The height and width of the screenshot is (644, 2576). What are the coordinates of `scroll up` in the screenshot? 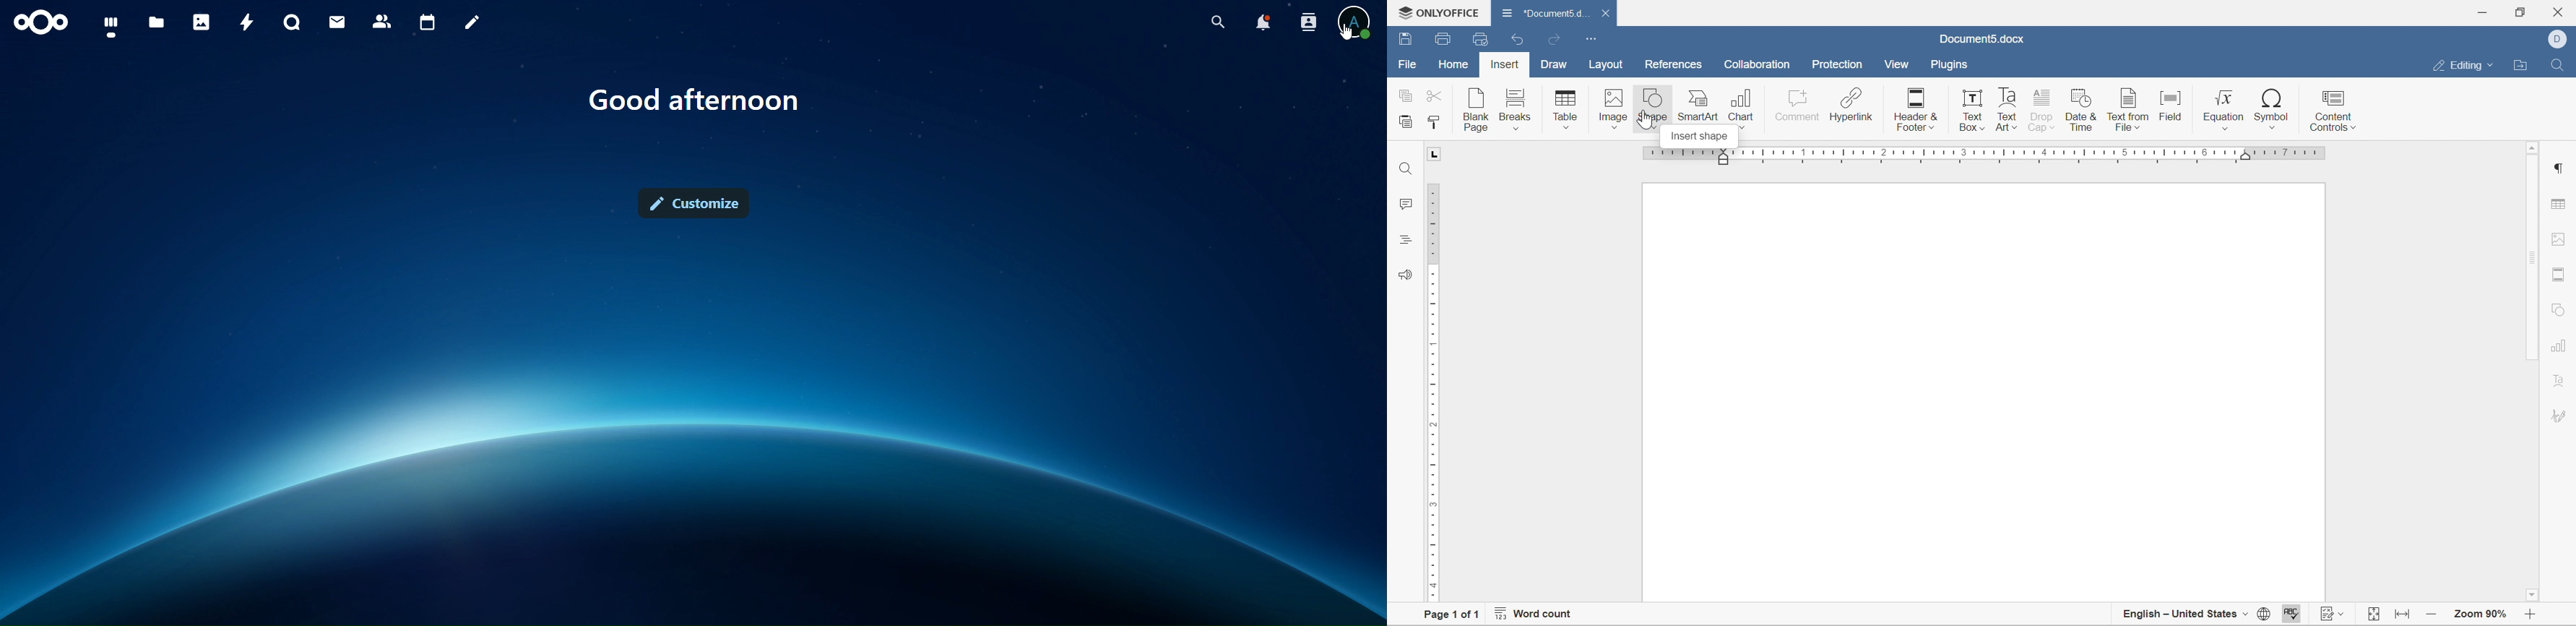 It's located at (2533, 147).